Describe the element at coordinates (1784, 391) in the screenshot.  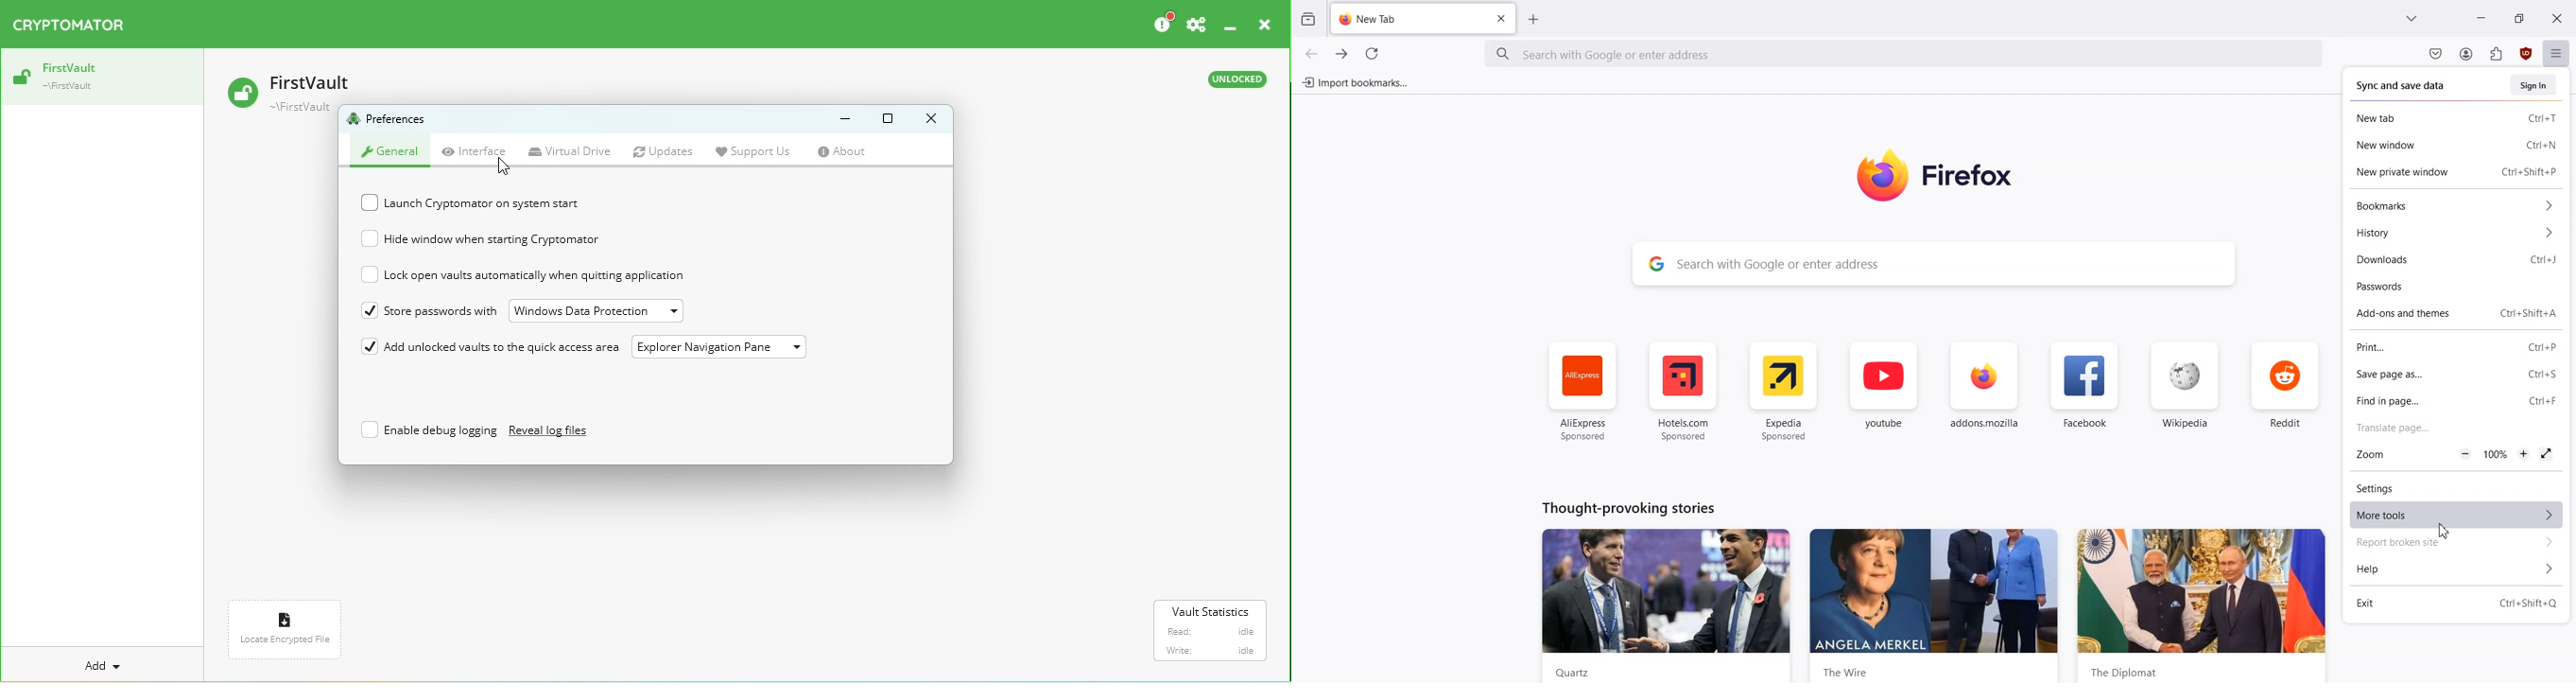
I see `Expedia Sponsored` at that location.